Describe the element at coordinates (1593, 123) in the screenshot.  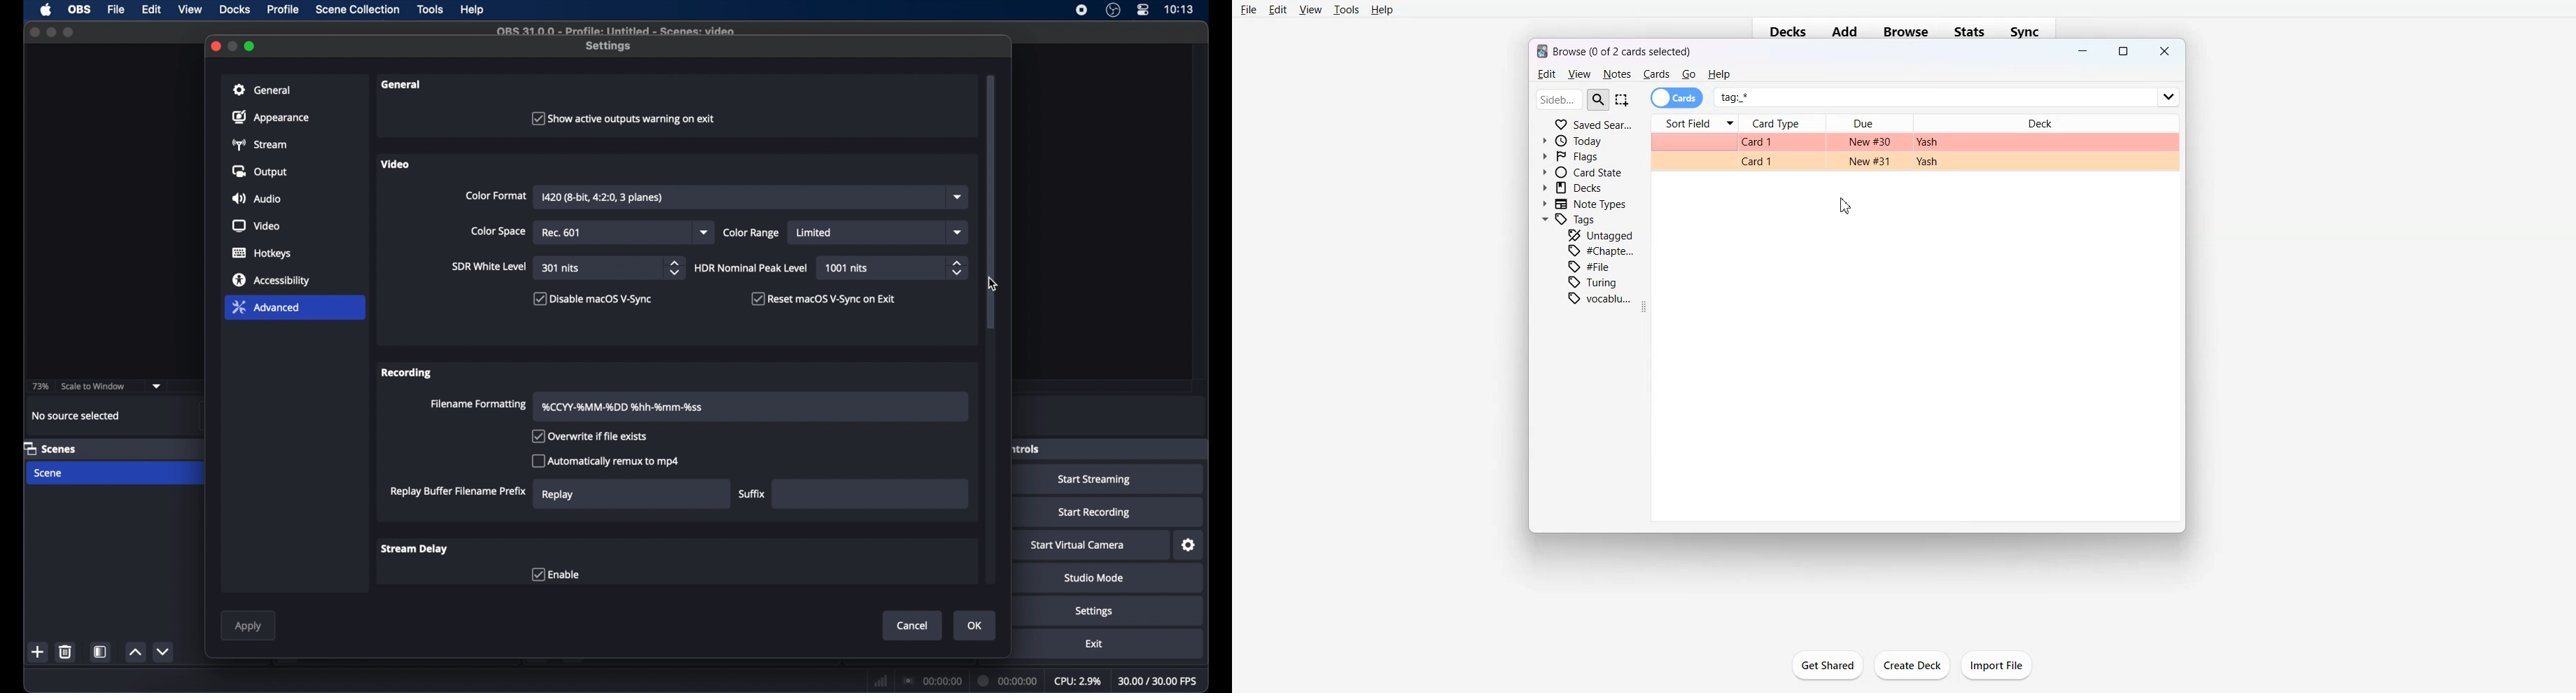
I see `Saved Search` at that location.